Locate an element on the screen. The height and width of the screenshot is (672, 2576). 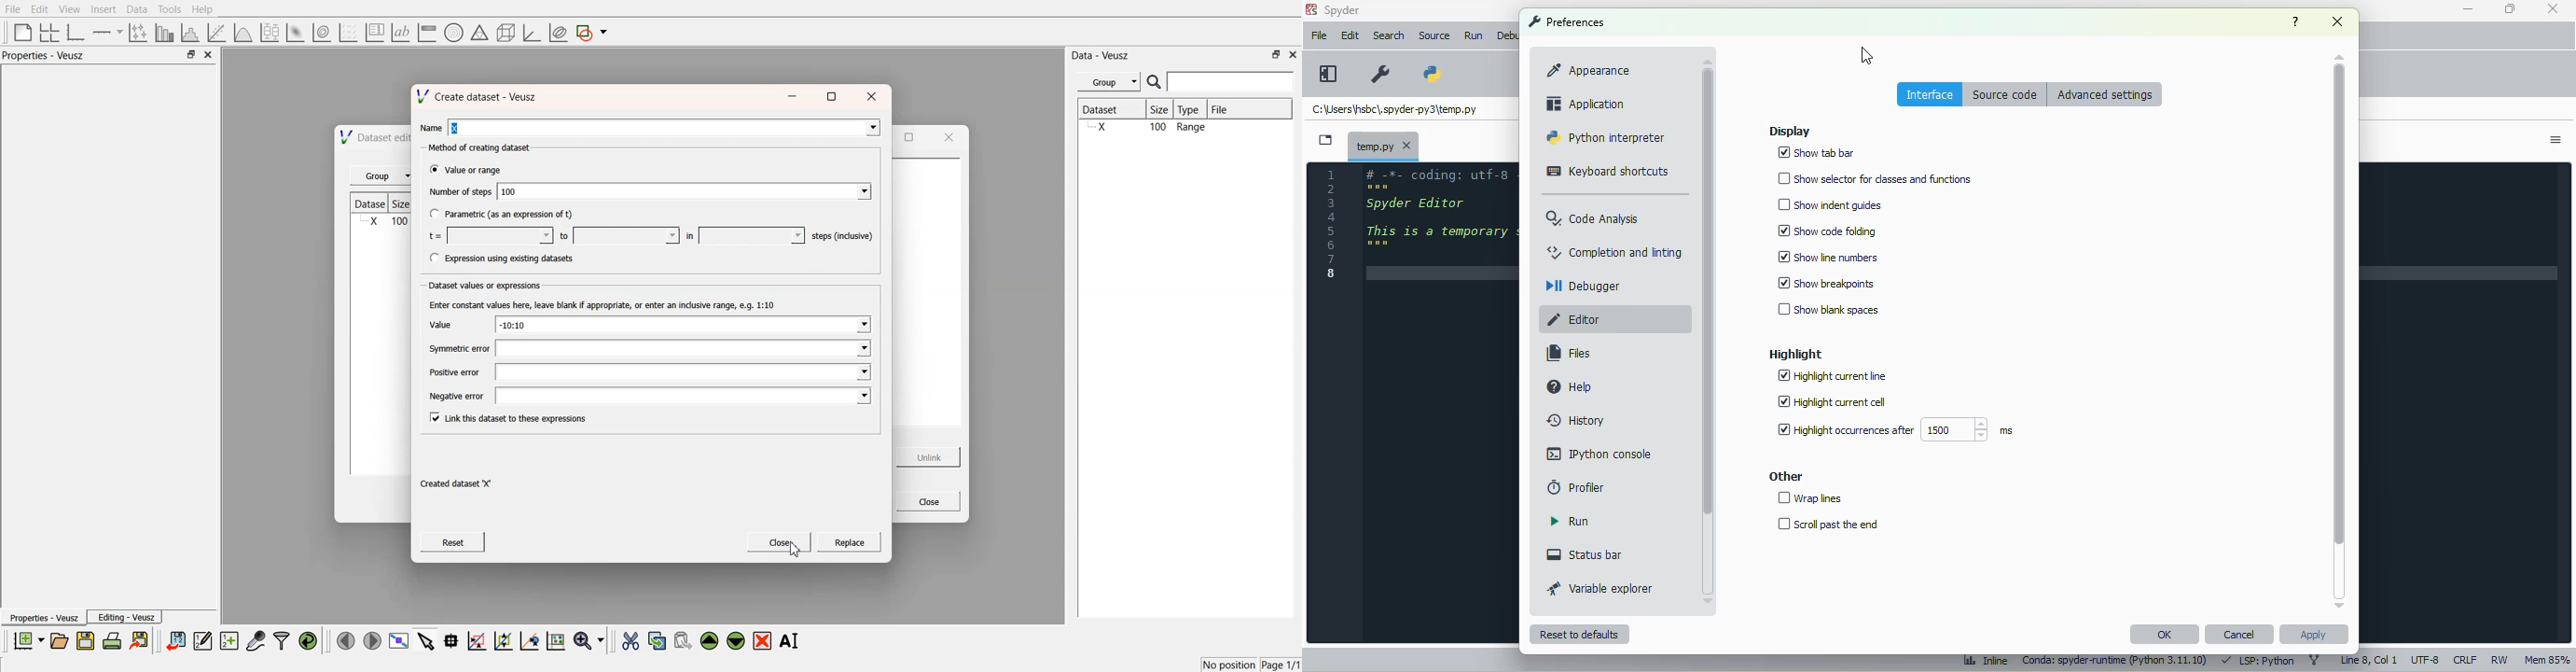
Symmetric error field is located at coordinates (682, 348).